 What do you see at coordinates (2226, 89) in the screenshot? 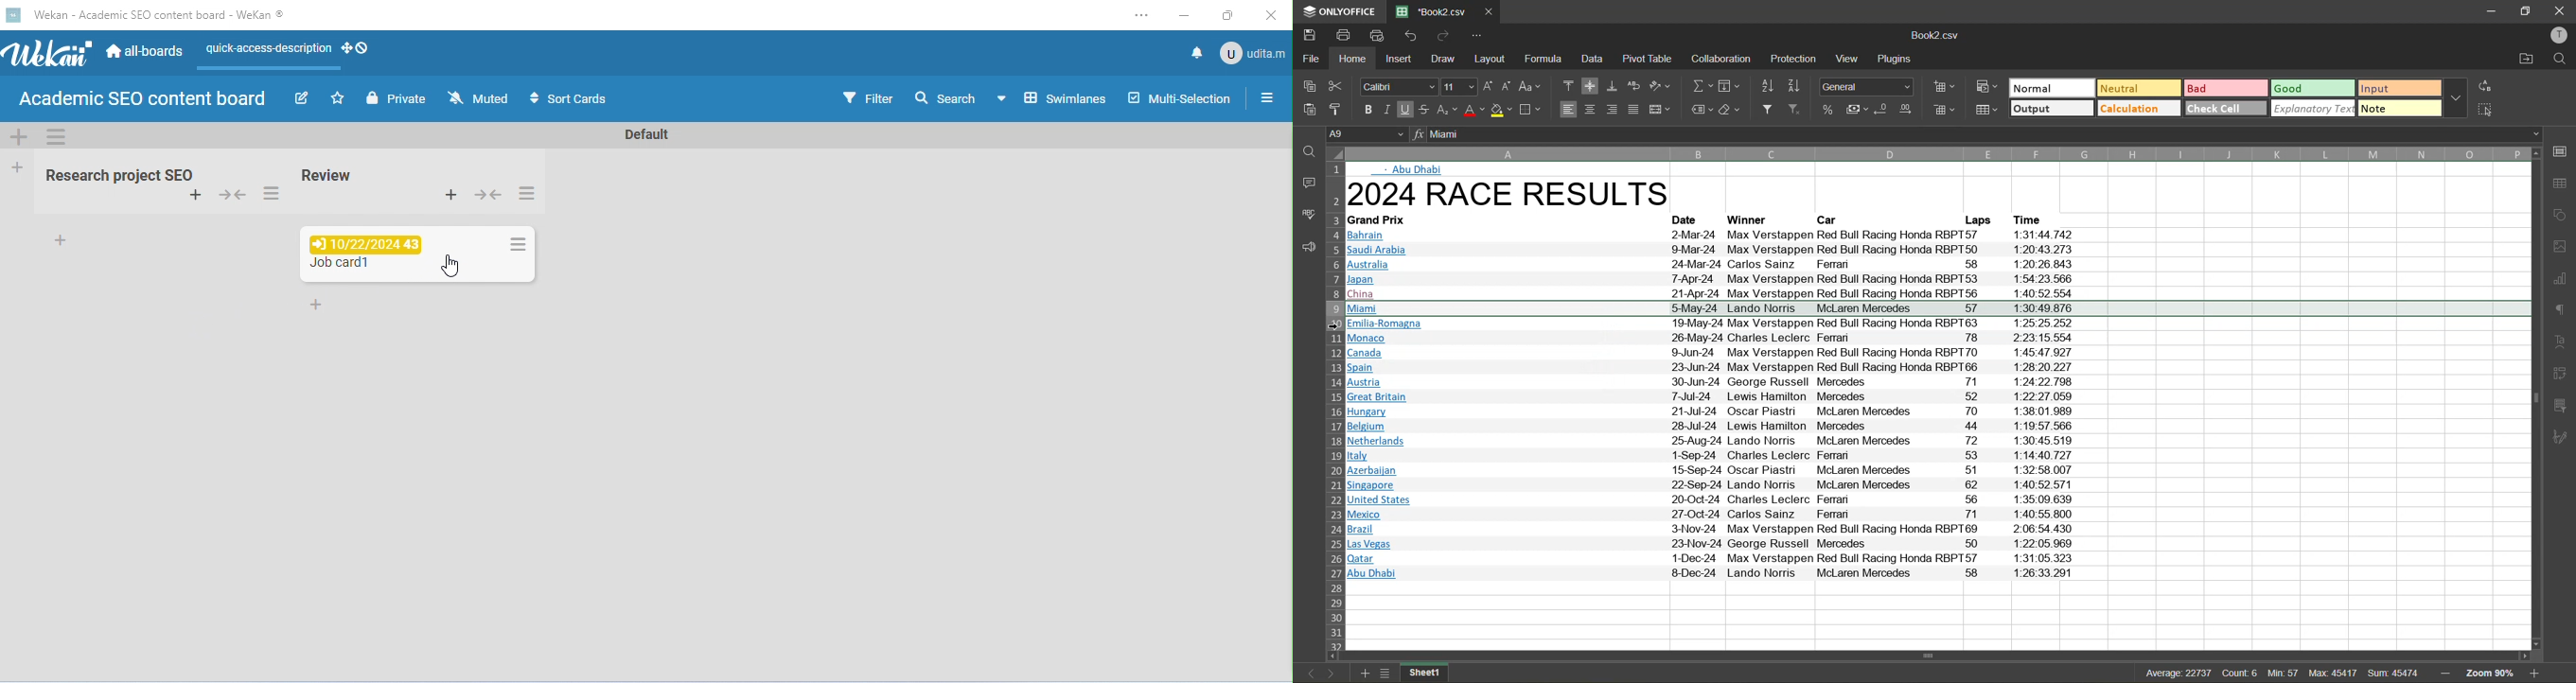
I see `bad` at bounding box center [2226, 89].